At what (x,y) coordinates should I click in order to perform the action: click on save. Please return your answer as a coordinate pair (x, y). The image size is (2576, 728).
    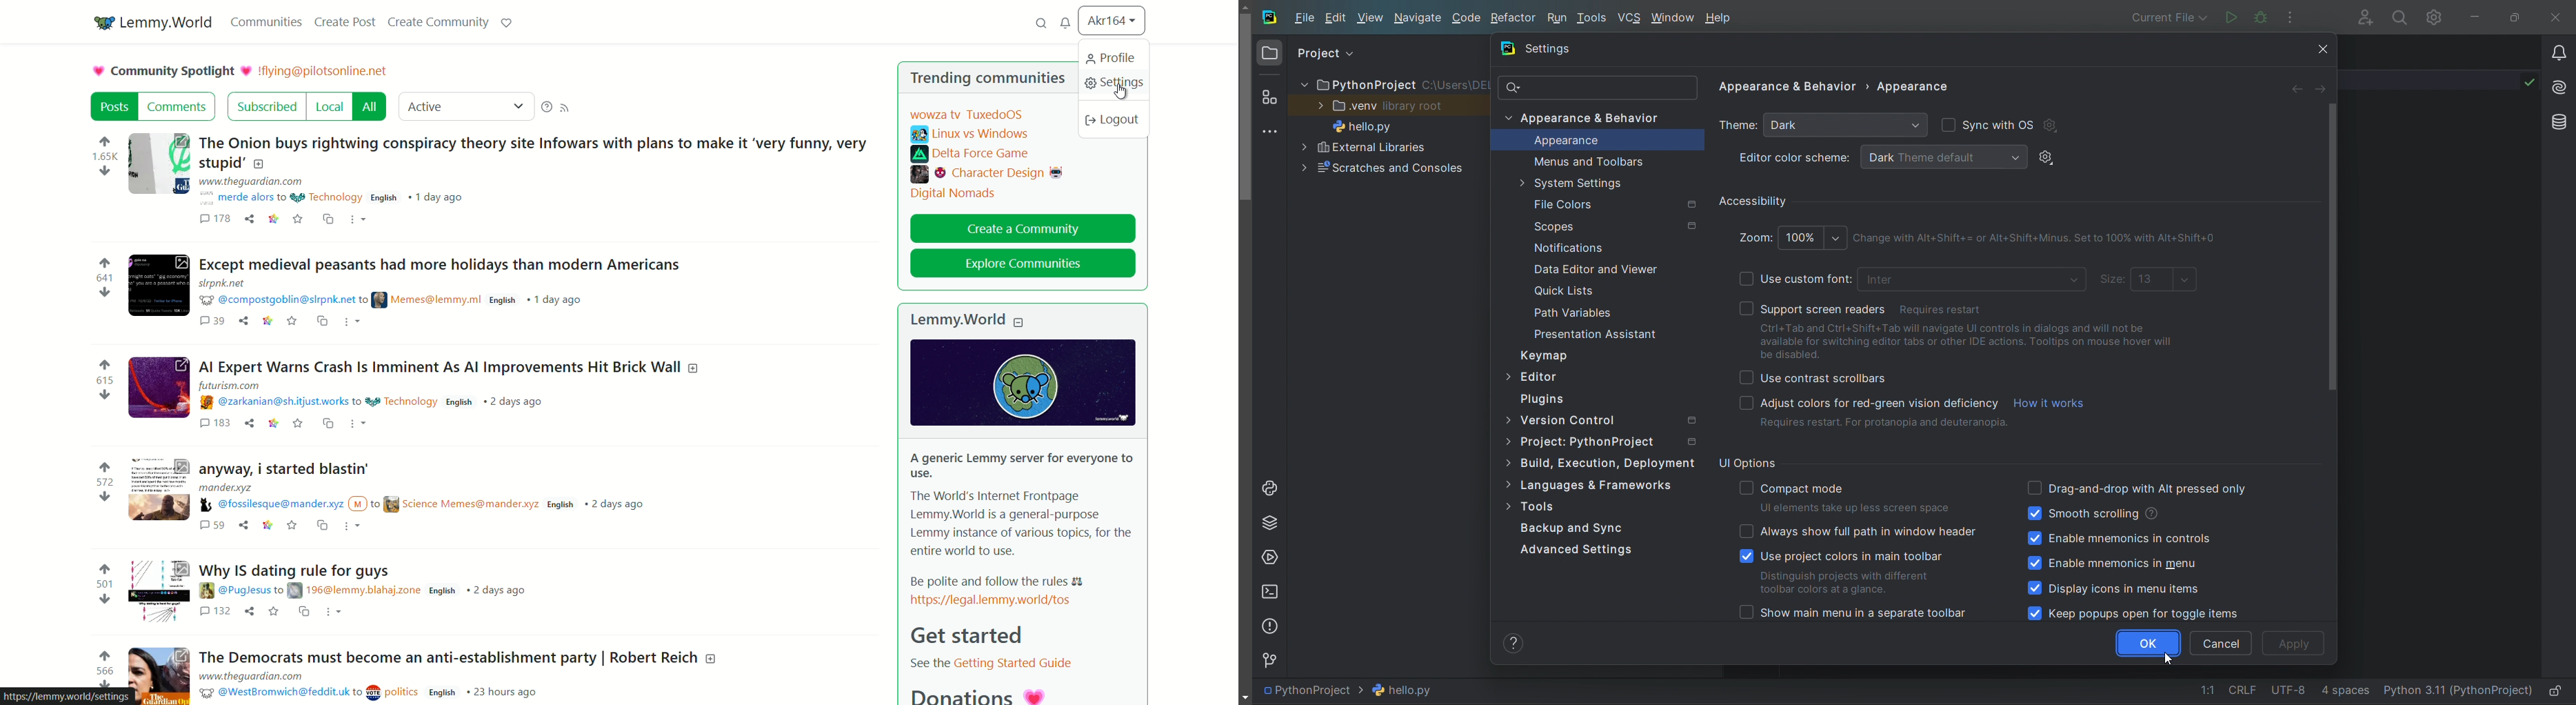
    Looking at the image, I should click on (298, 422).